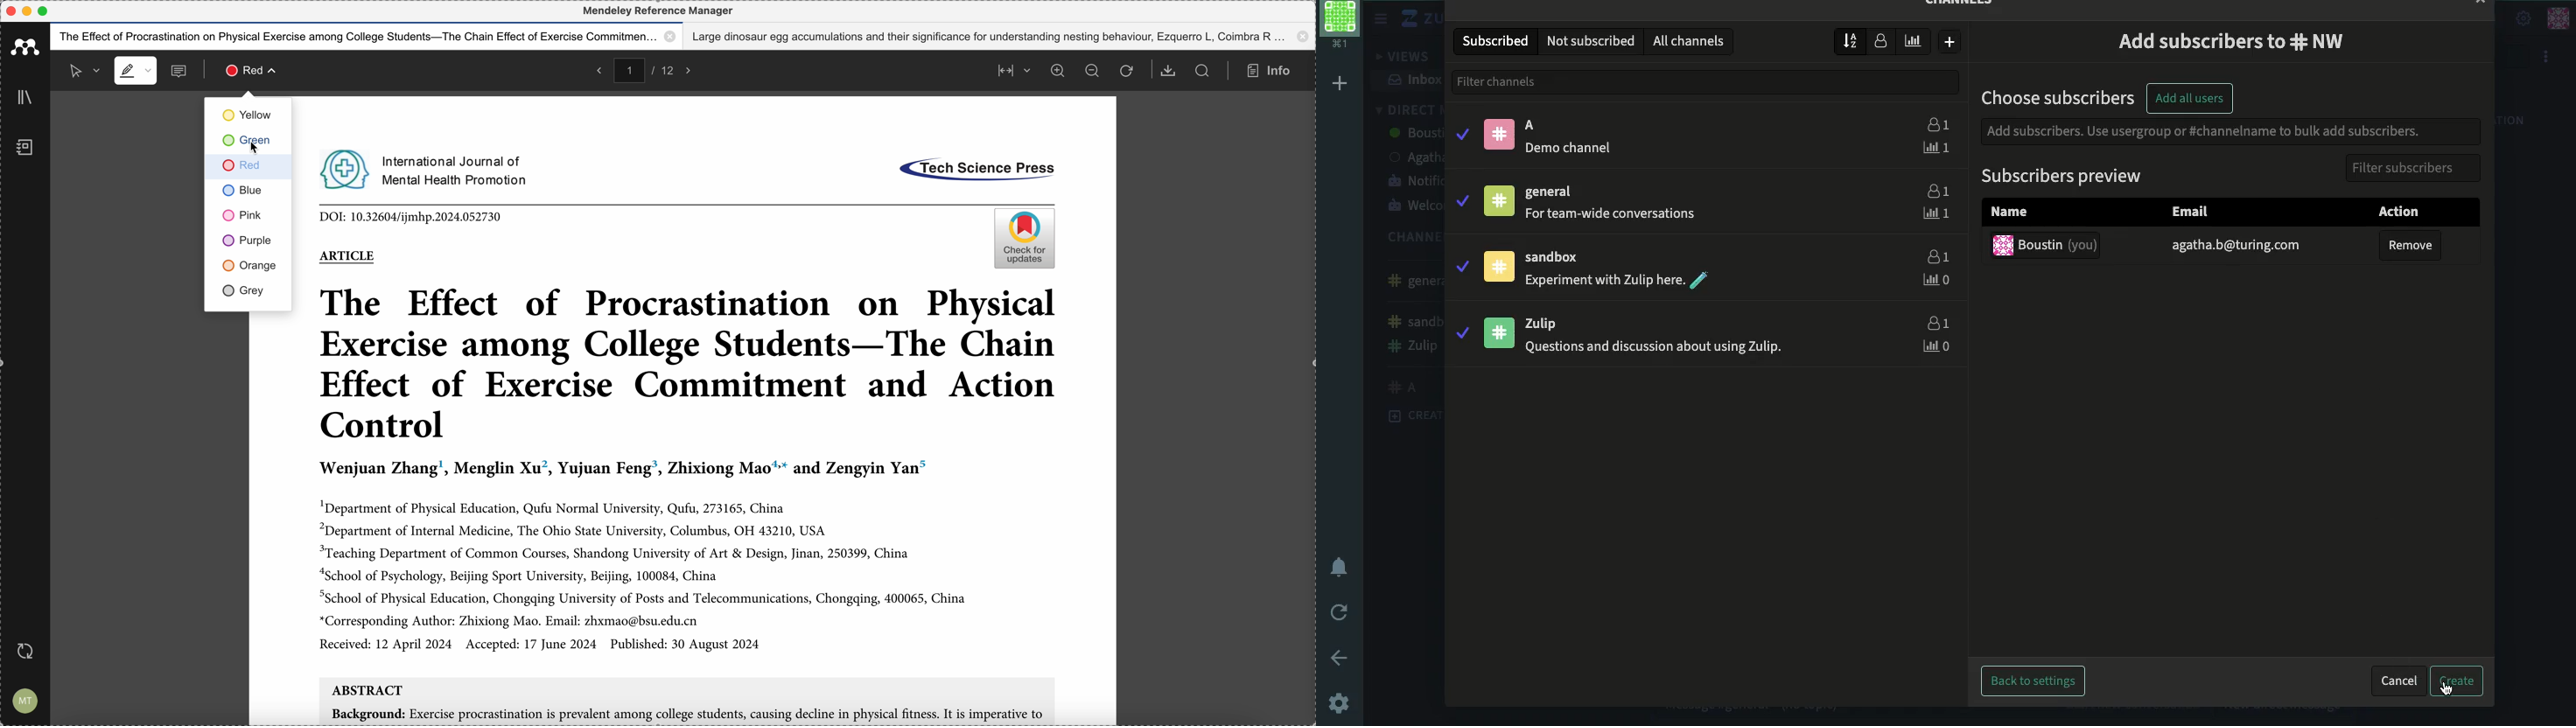  Describe the element at coordinates (1593, 41) in the screenshot. I see `not subscribed` at that location.